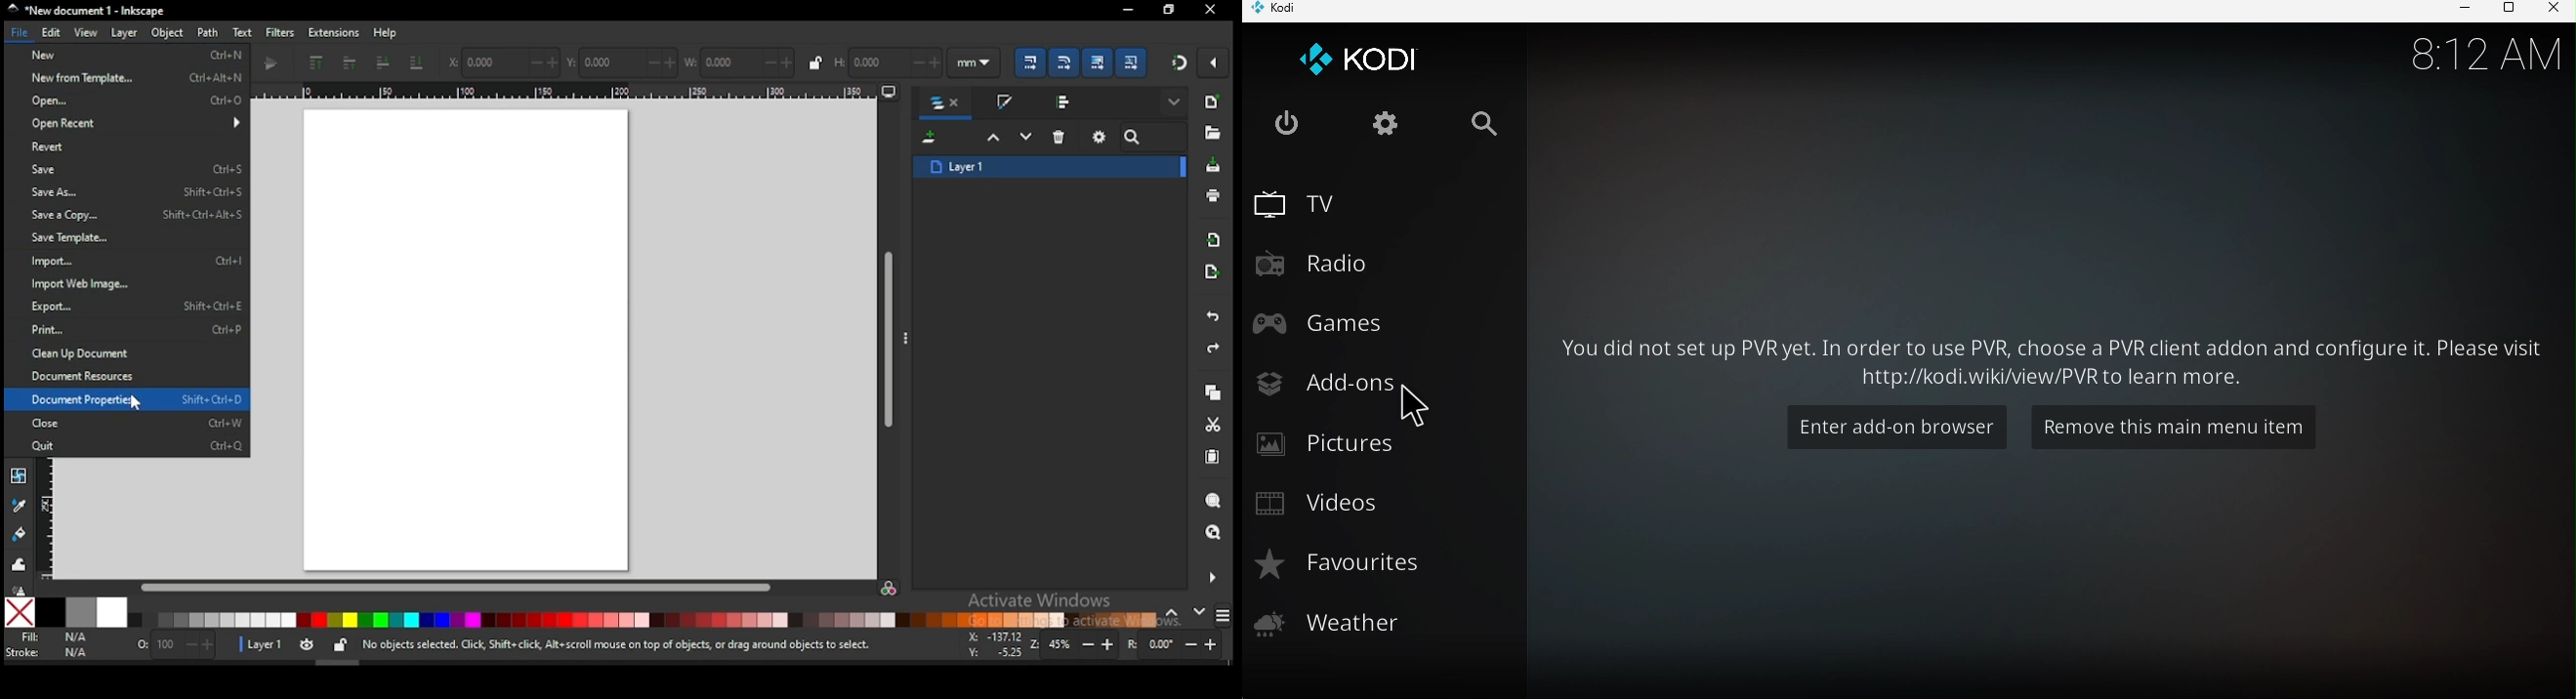 Image resolution: width=2576 pixels, height=700 pixels. Describe the element at coordinates (137, 215) in the screenshot. I see `save a copy` at that location.